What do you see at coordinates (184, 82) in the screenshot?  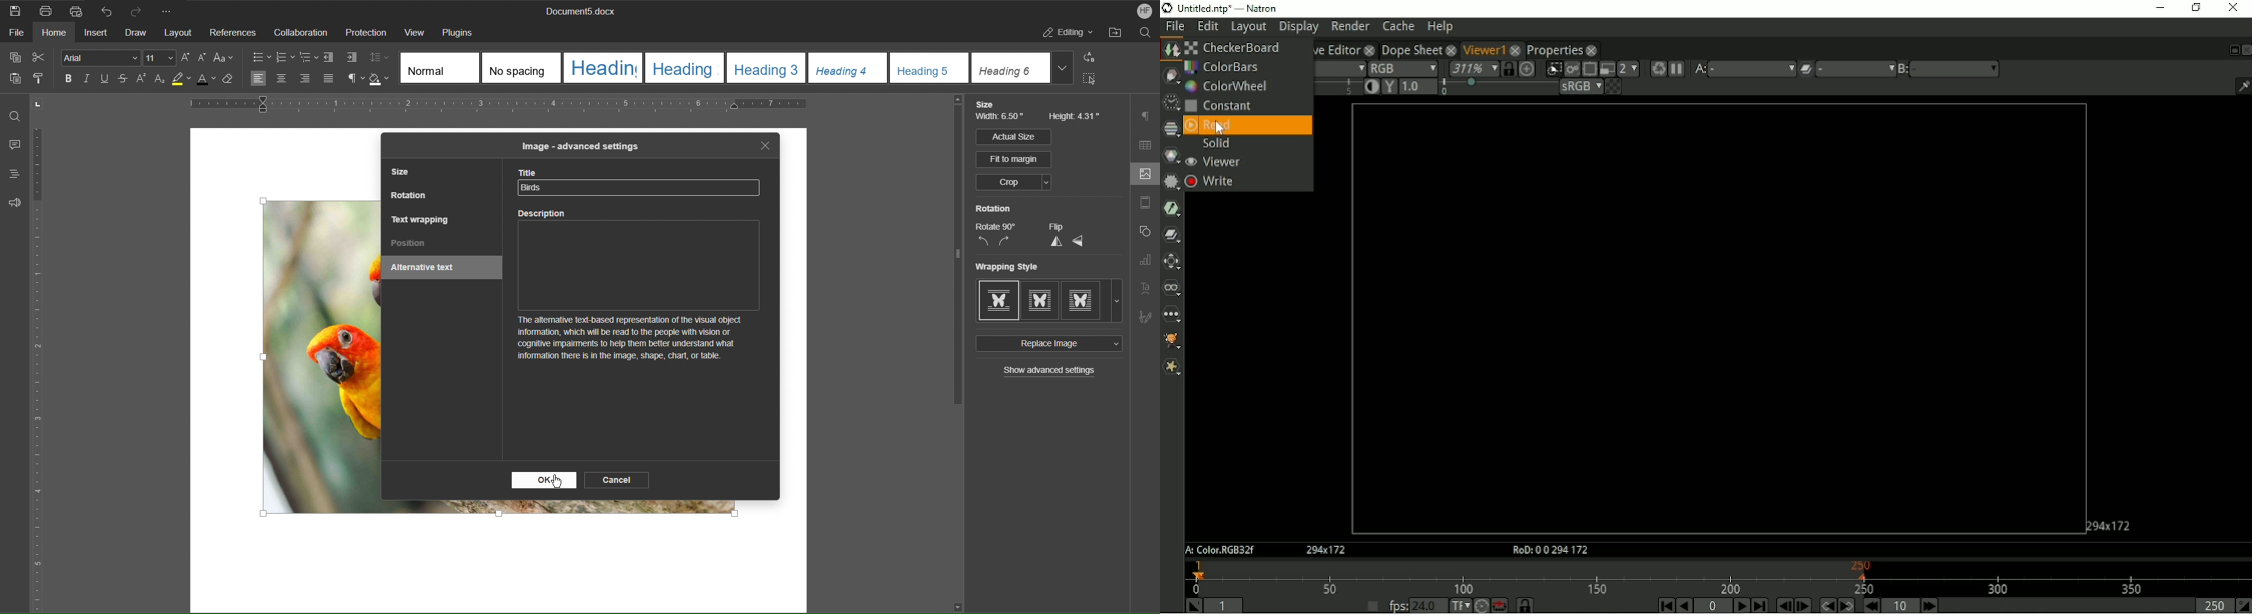 I see `Highlight` at bounding box center [184, 82].